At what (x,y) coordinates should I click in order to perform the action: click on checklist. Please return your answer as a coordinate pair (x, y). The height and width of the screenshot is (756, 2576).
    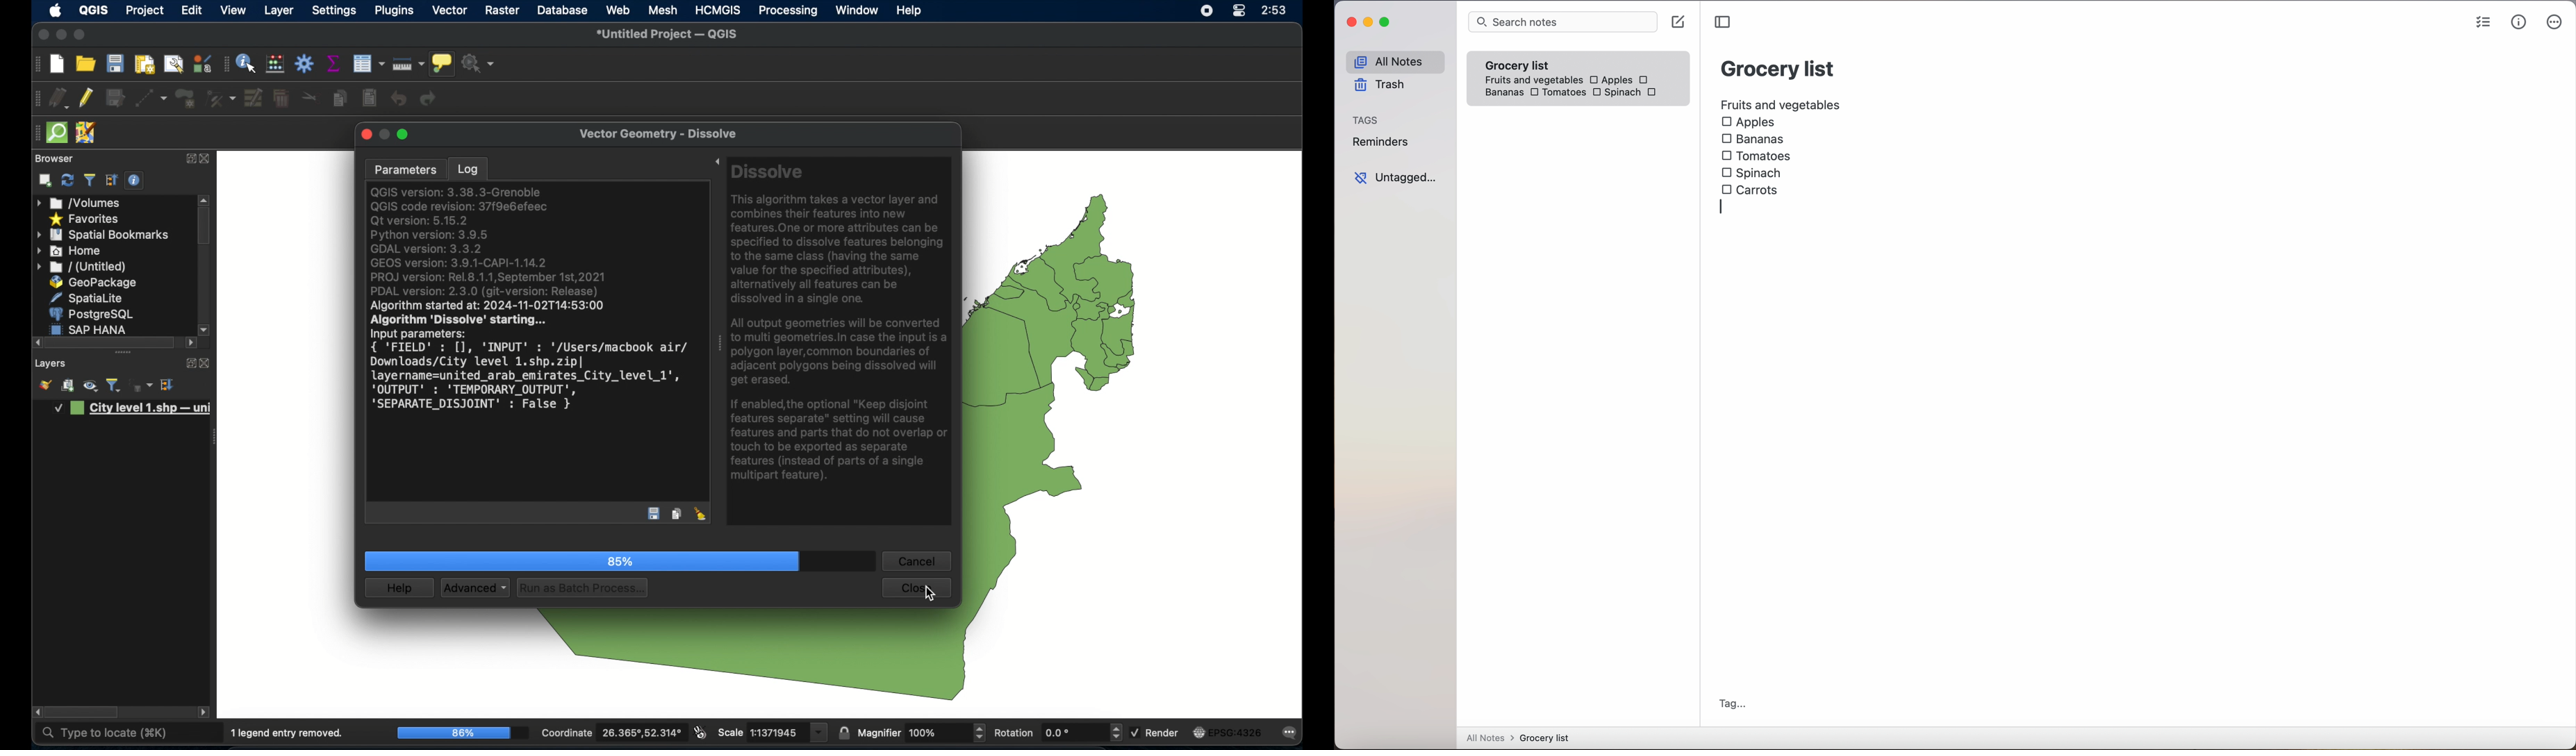
    Looking at the image, I should click on (2482, 23).